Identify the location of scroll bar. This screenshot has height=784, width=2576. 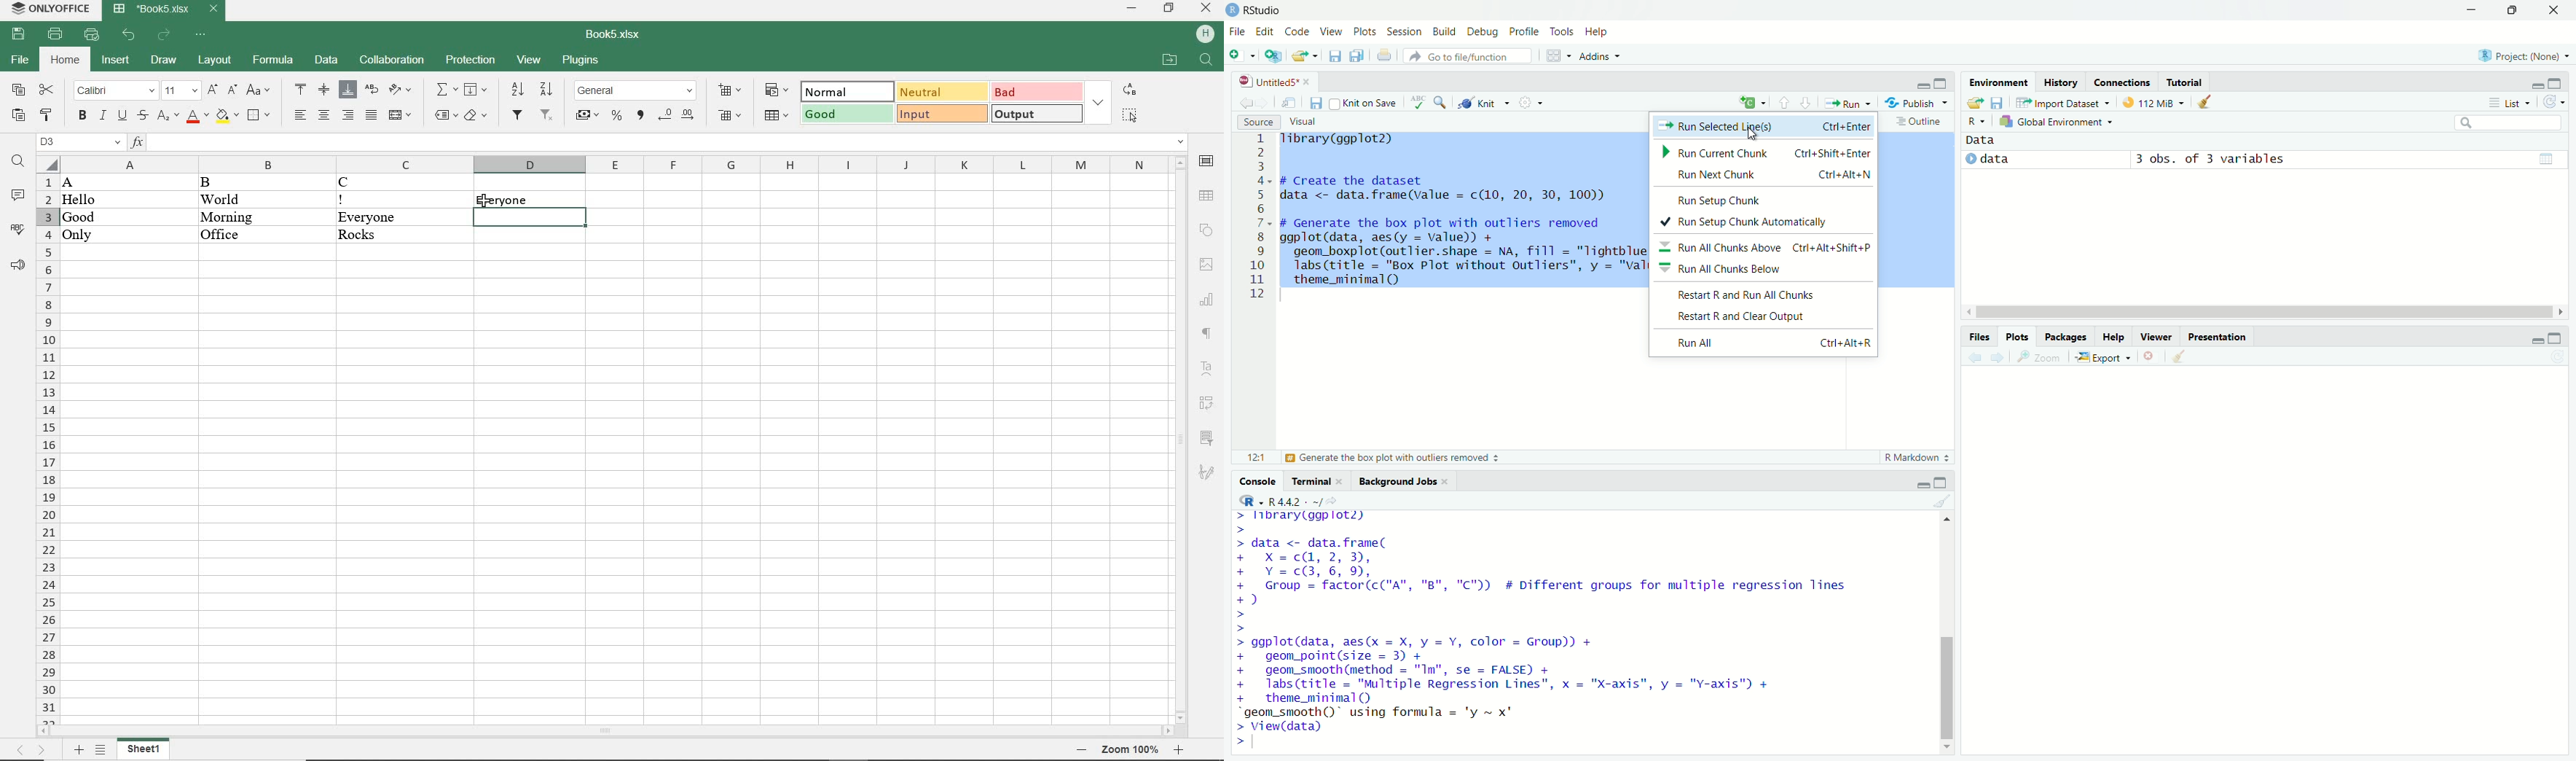
(2251, 310).